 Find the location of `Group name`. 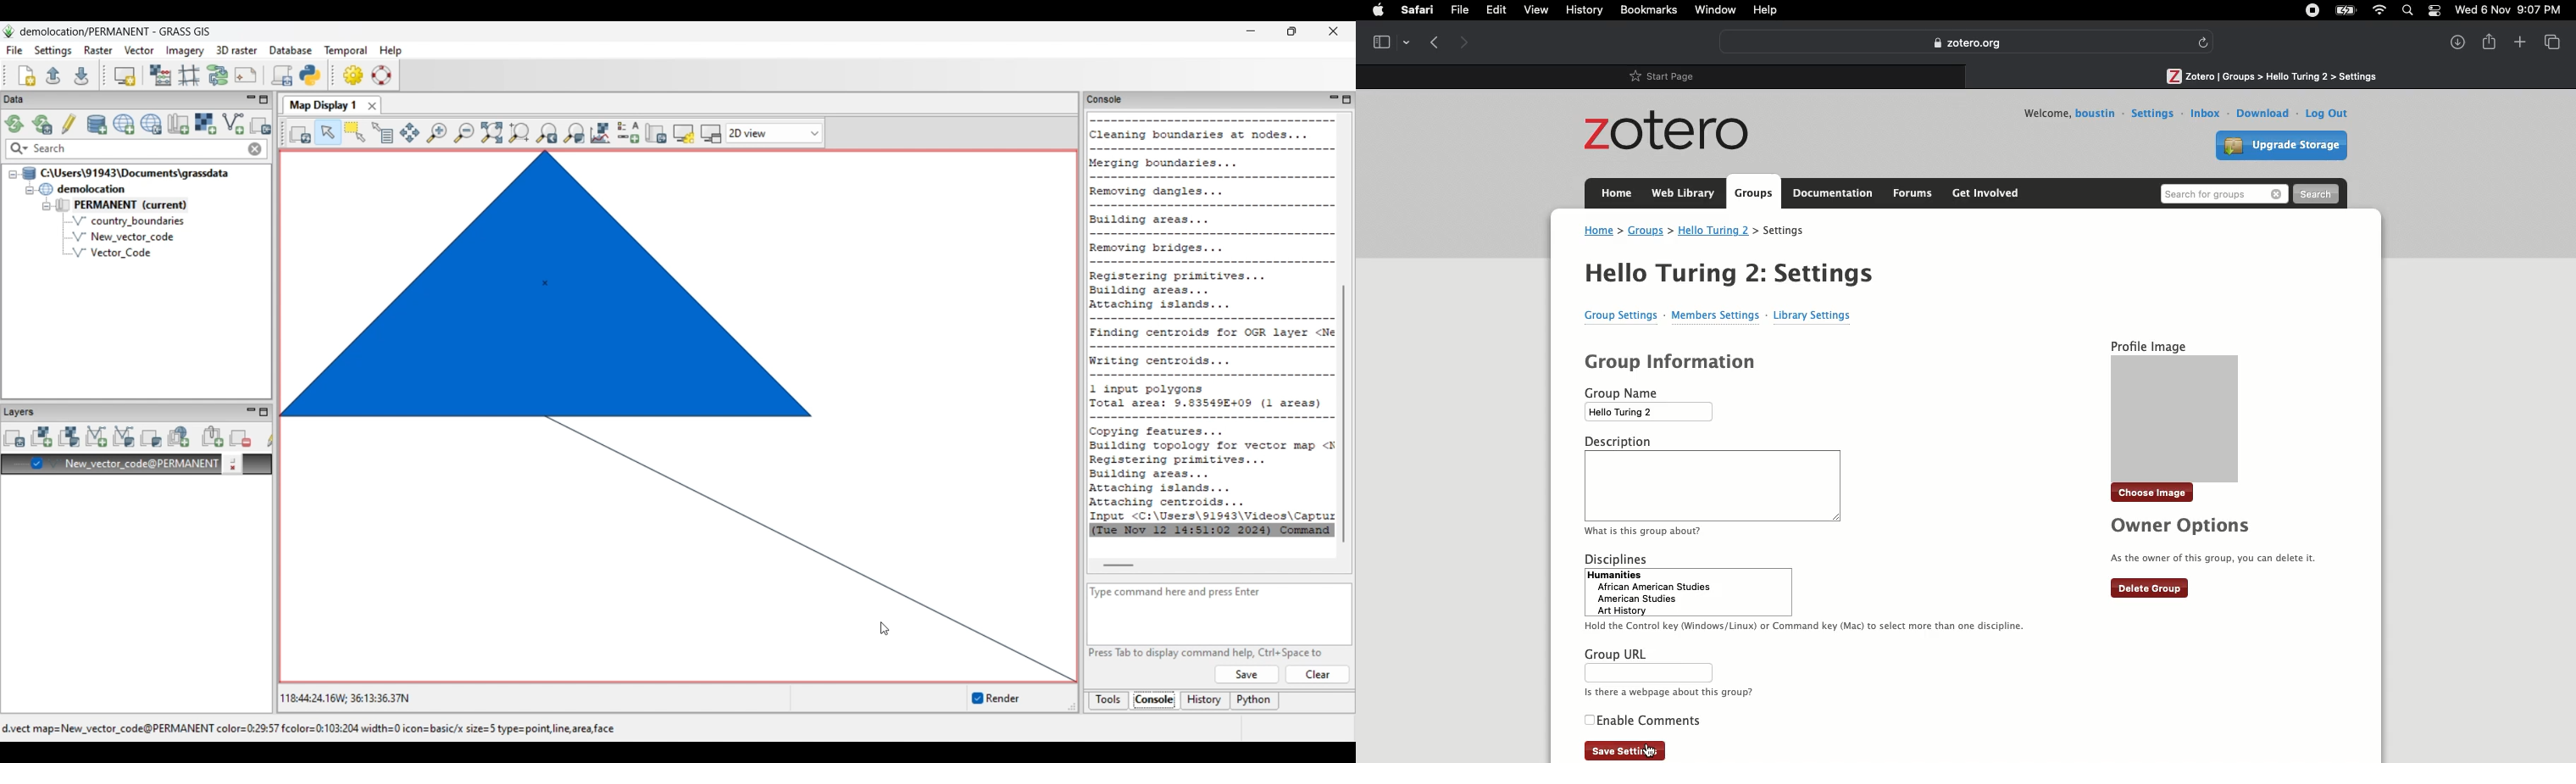

Group name is located at coordinates (1650, 404).